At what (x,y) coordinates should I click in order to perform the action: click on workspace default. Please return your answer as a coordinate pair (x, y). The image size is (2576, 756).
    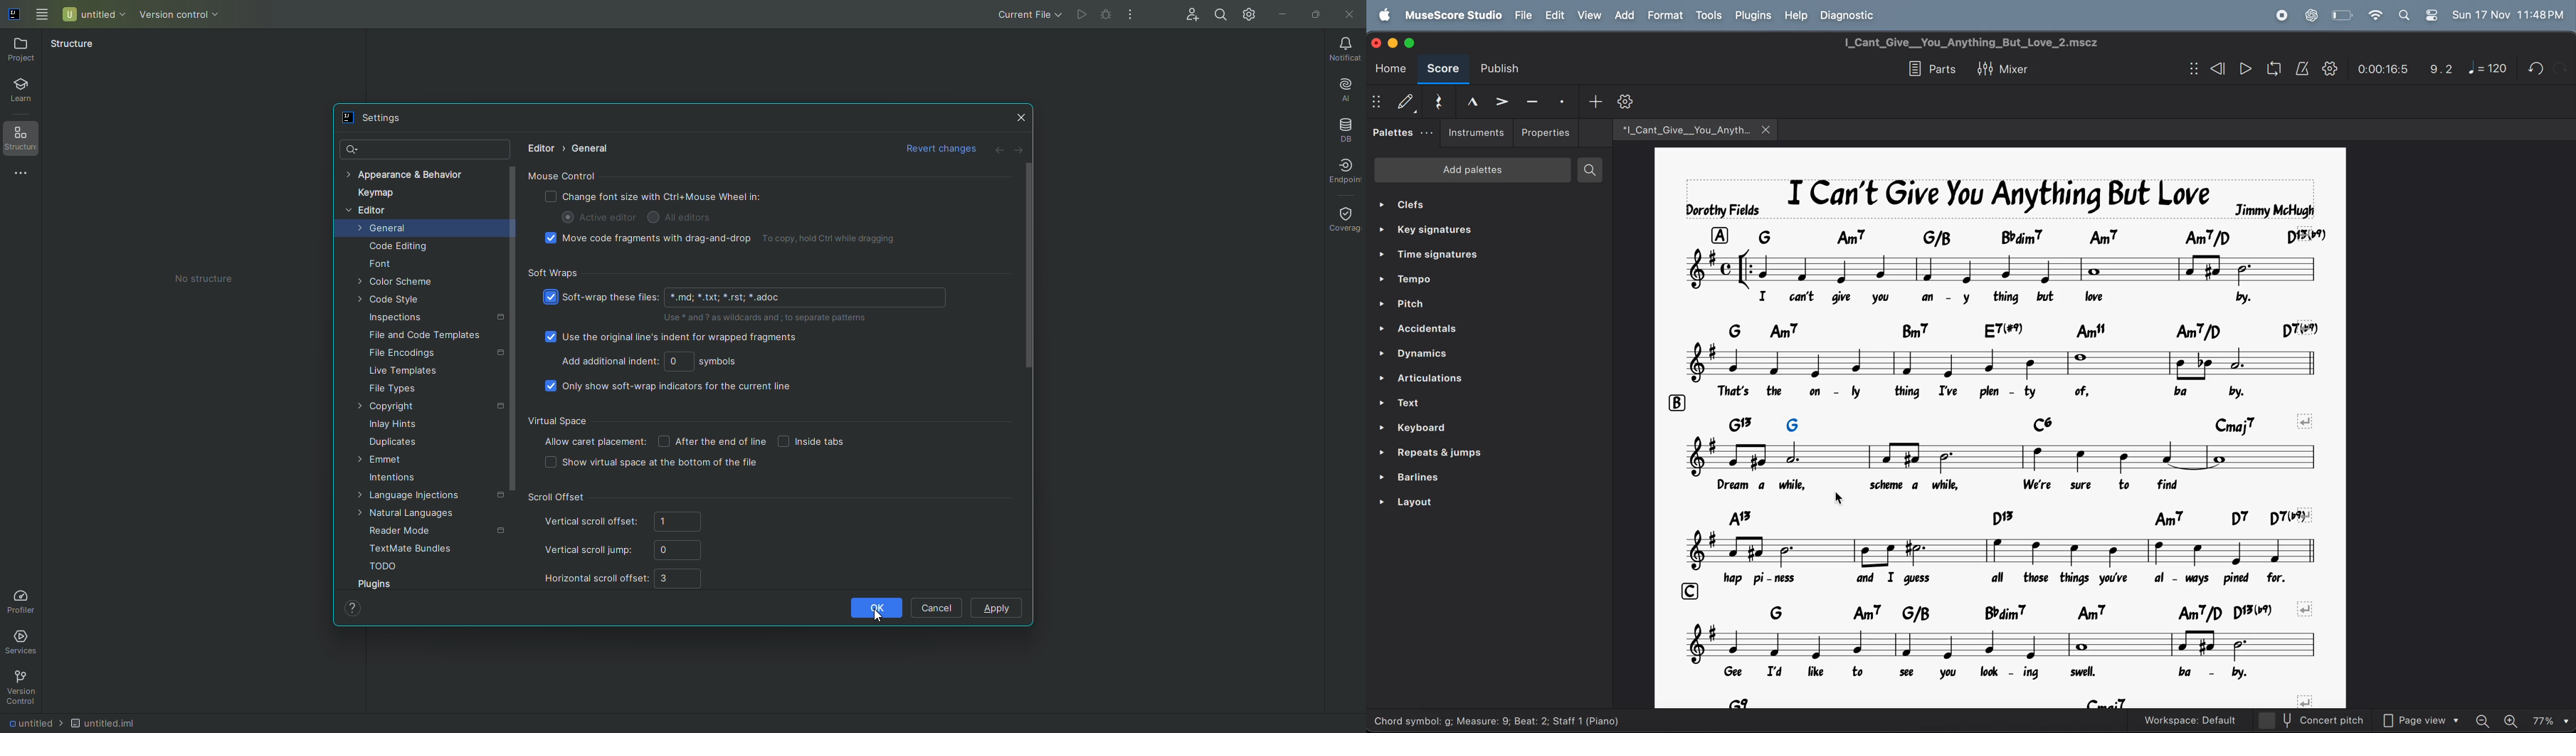
    Looking at the image, I should click on (2187, 718).